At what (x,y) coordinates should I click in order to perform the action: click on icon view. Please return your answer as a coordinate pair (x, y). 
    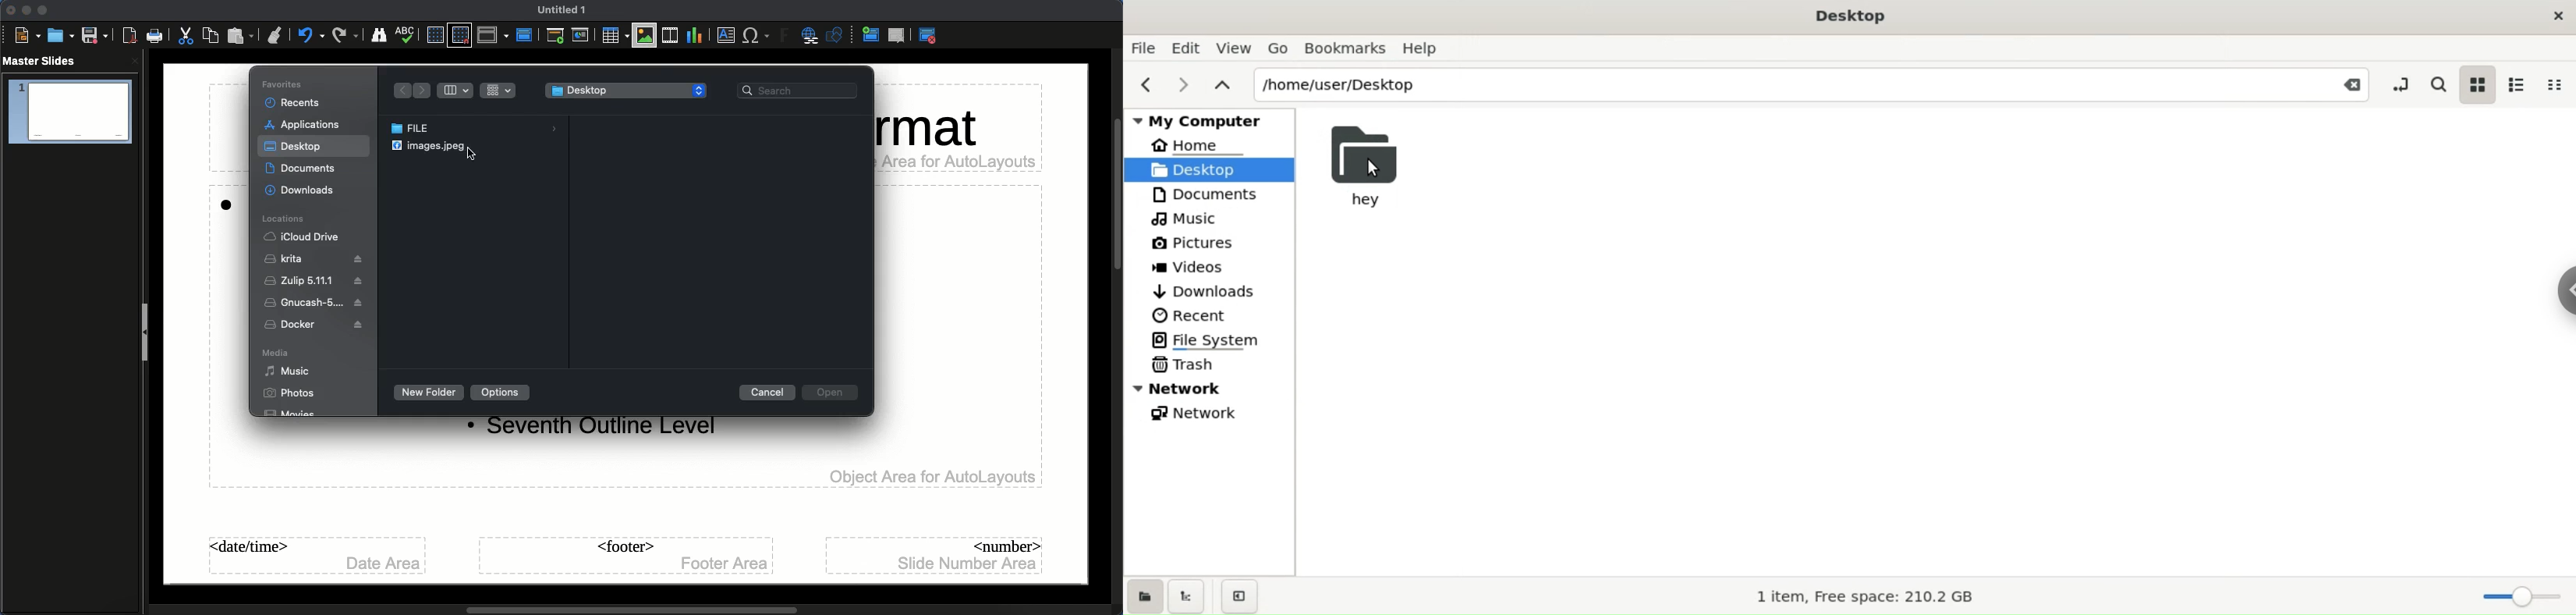
    Looking at the image, I should click on (2476, 83).